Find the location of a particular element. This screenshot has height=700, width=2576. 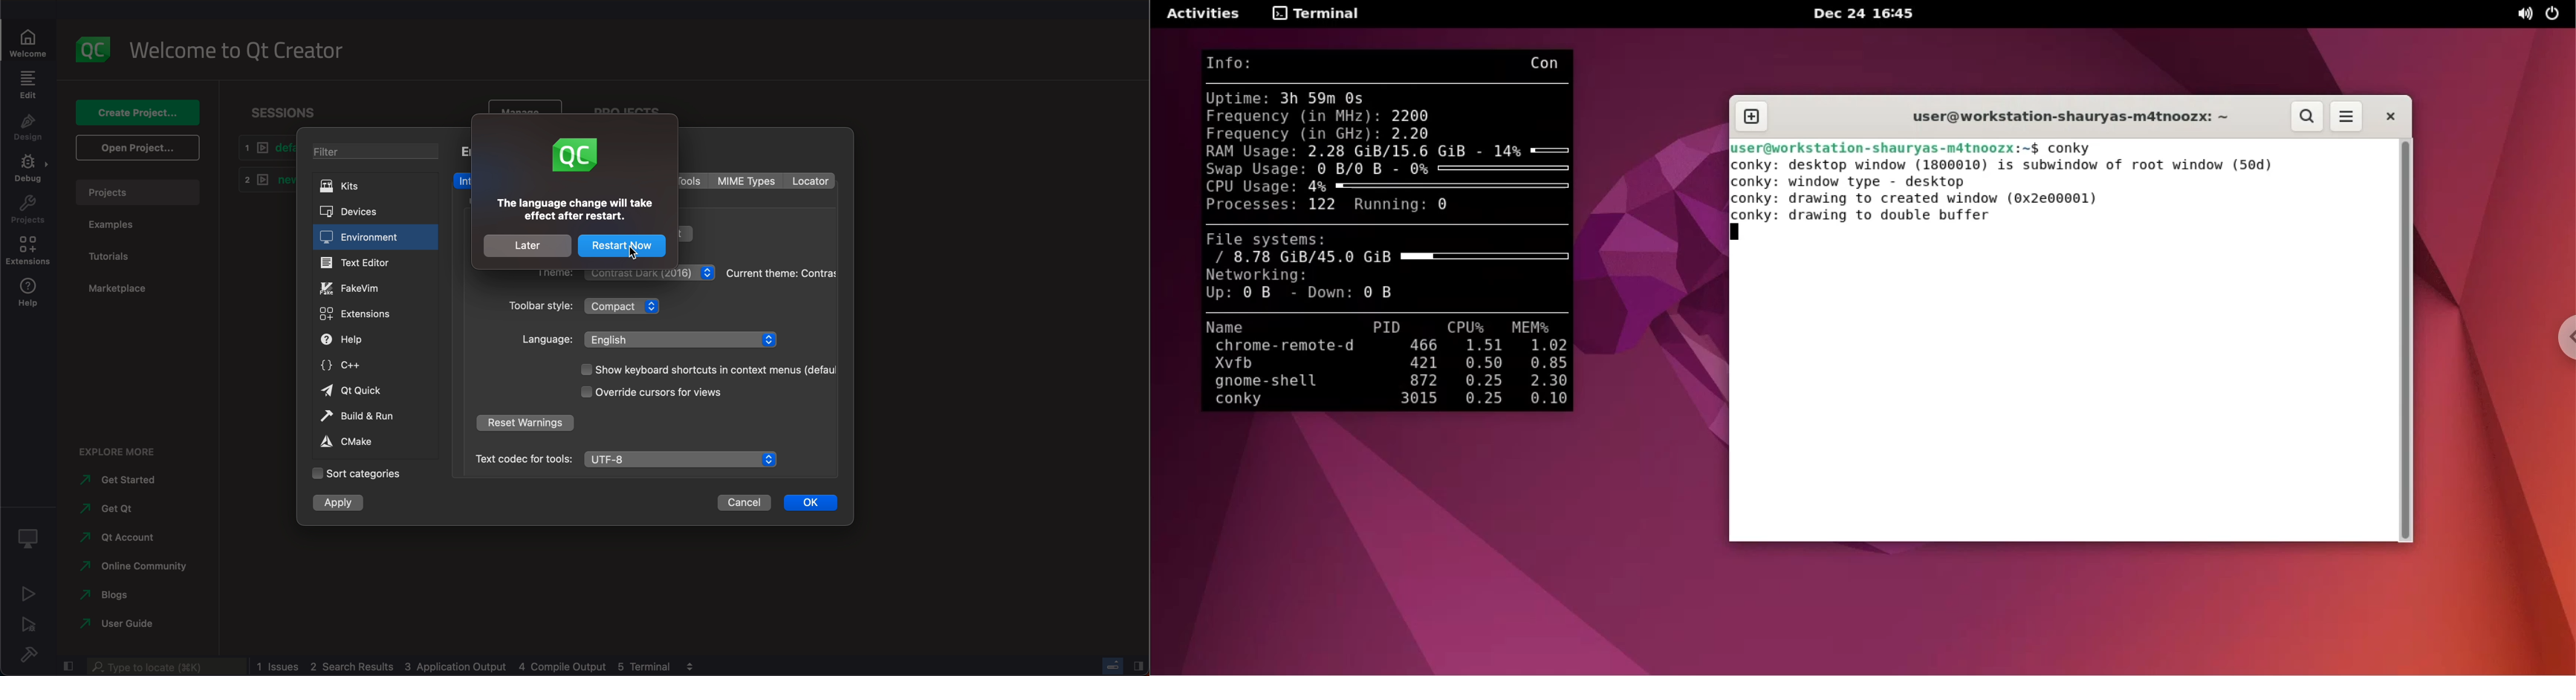

create is located at coordinates (132, 113).